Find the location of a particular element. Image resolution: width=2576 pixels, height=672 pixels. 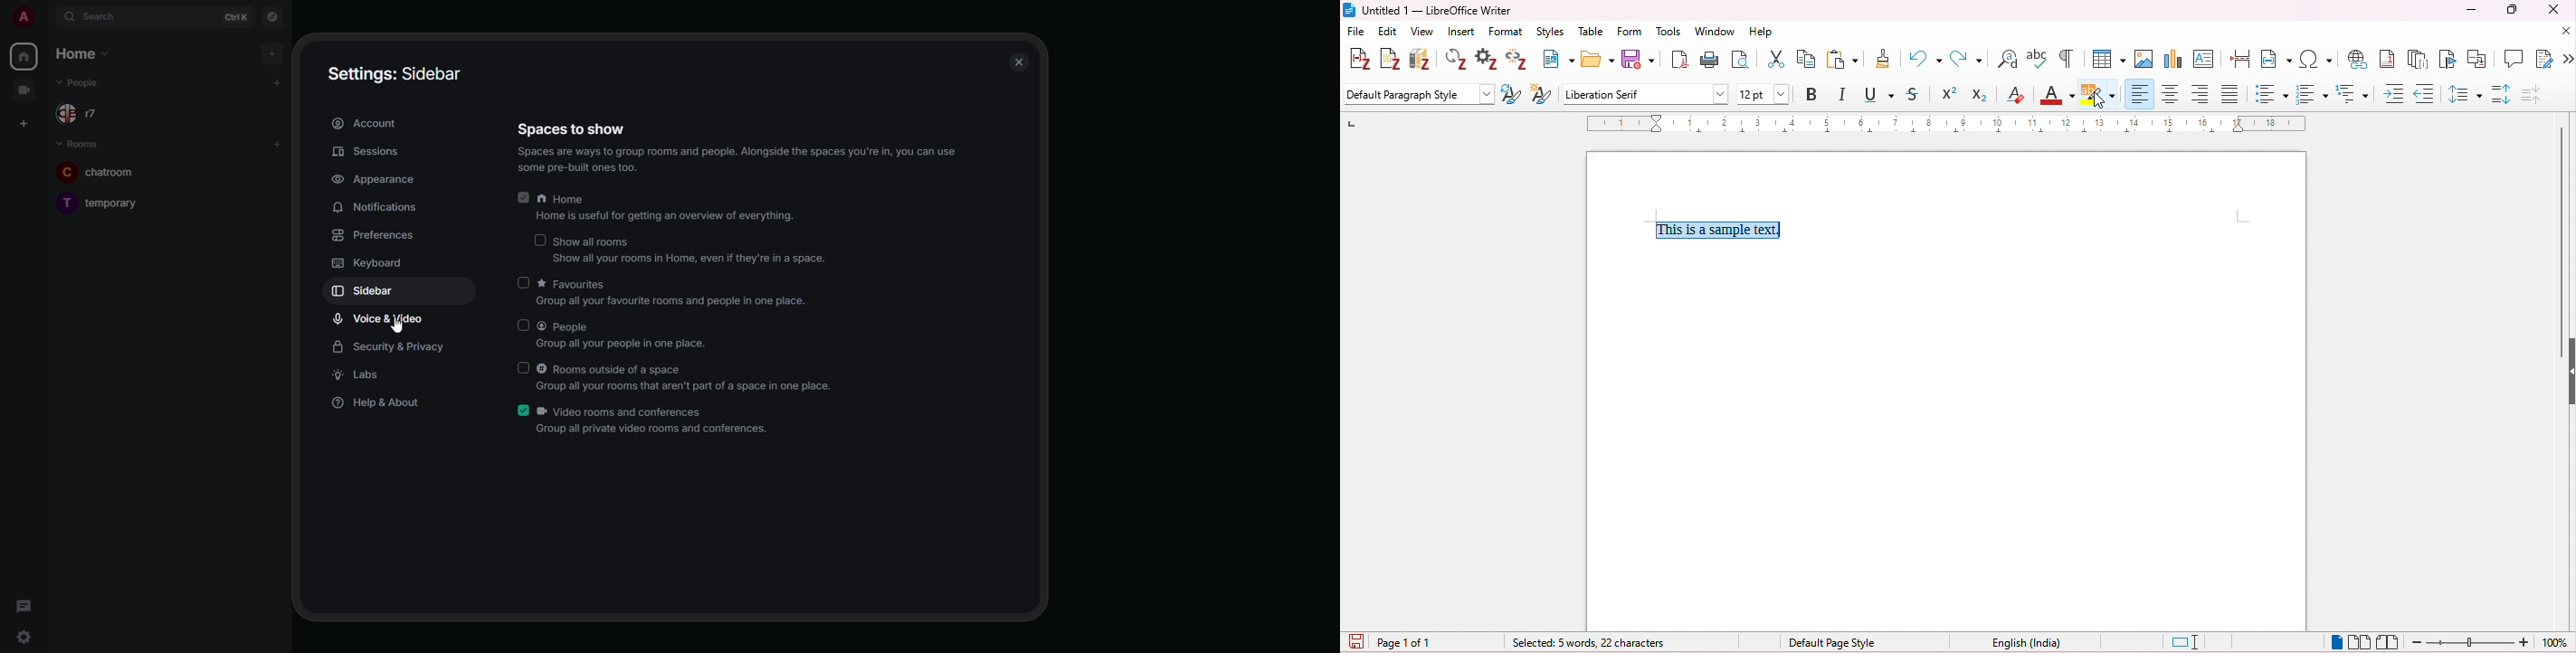

click to enable is located at coordinates (526, 326).